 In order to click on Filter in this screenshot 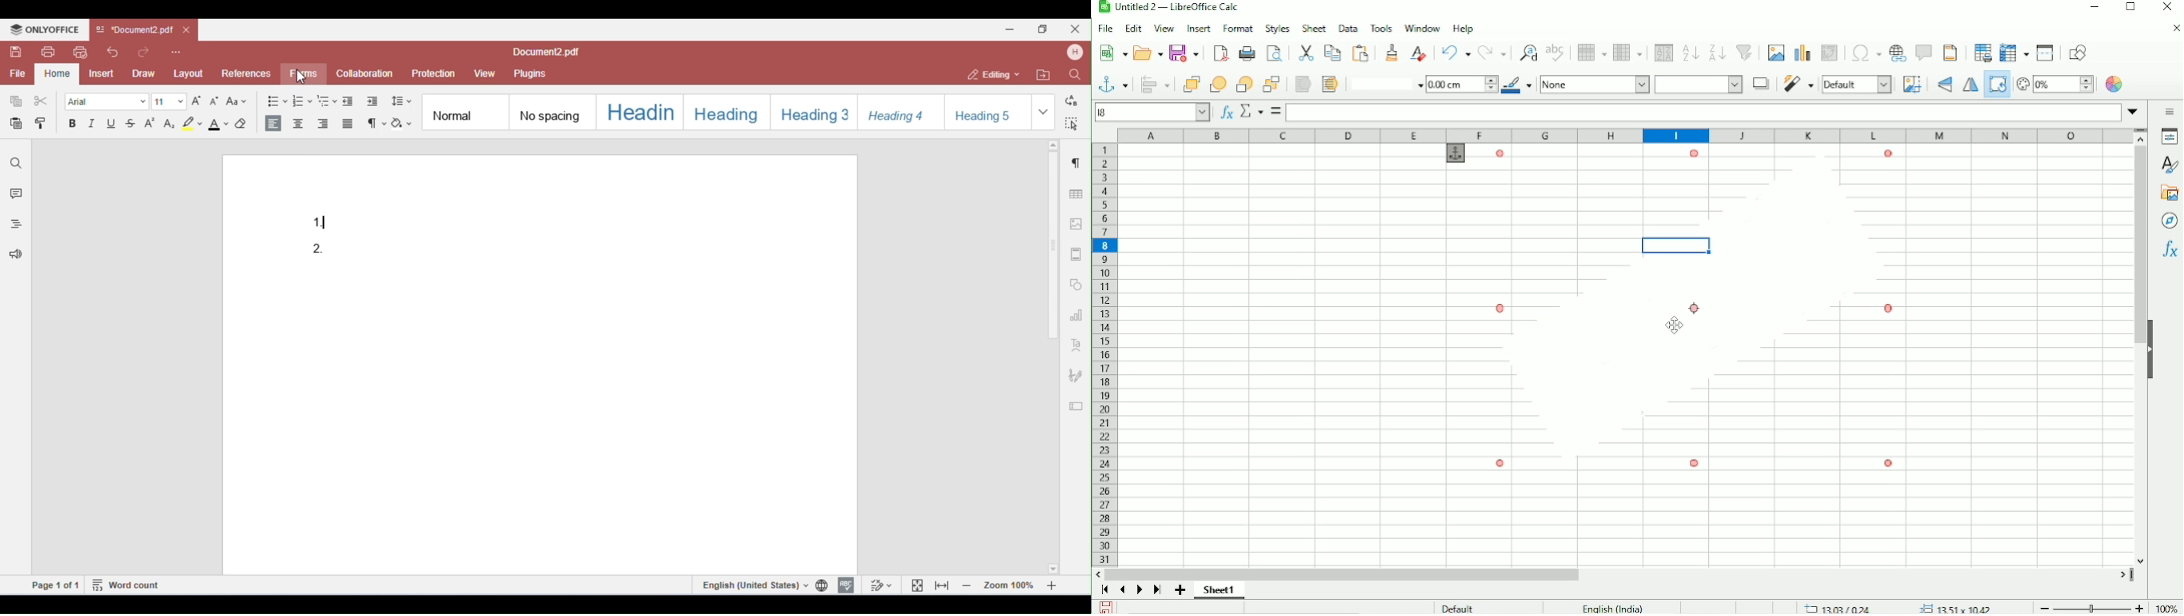, I will do `click(1798, 84)`.